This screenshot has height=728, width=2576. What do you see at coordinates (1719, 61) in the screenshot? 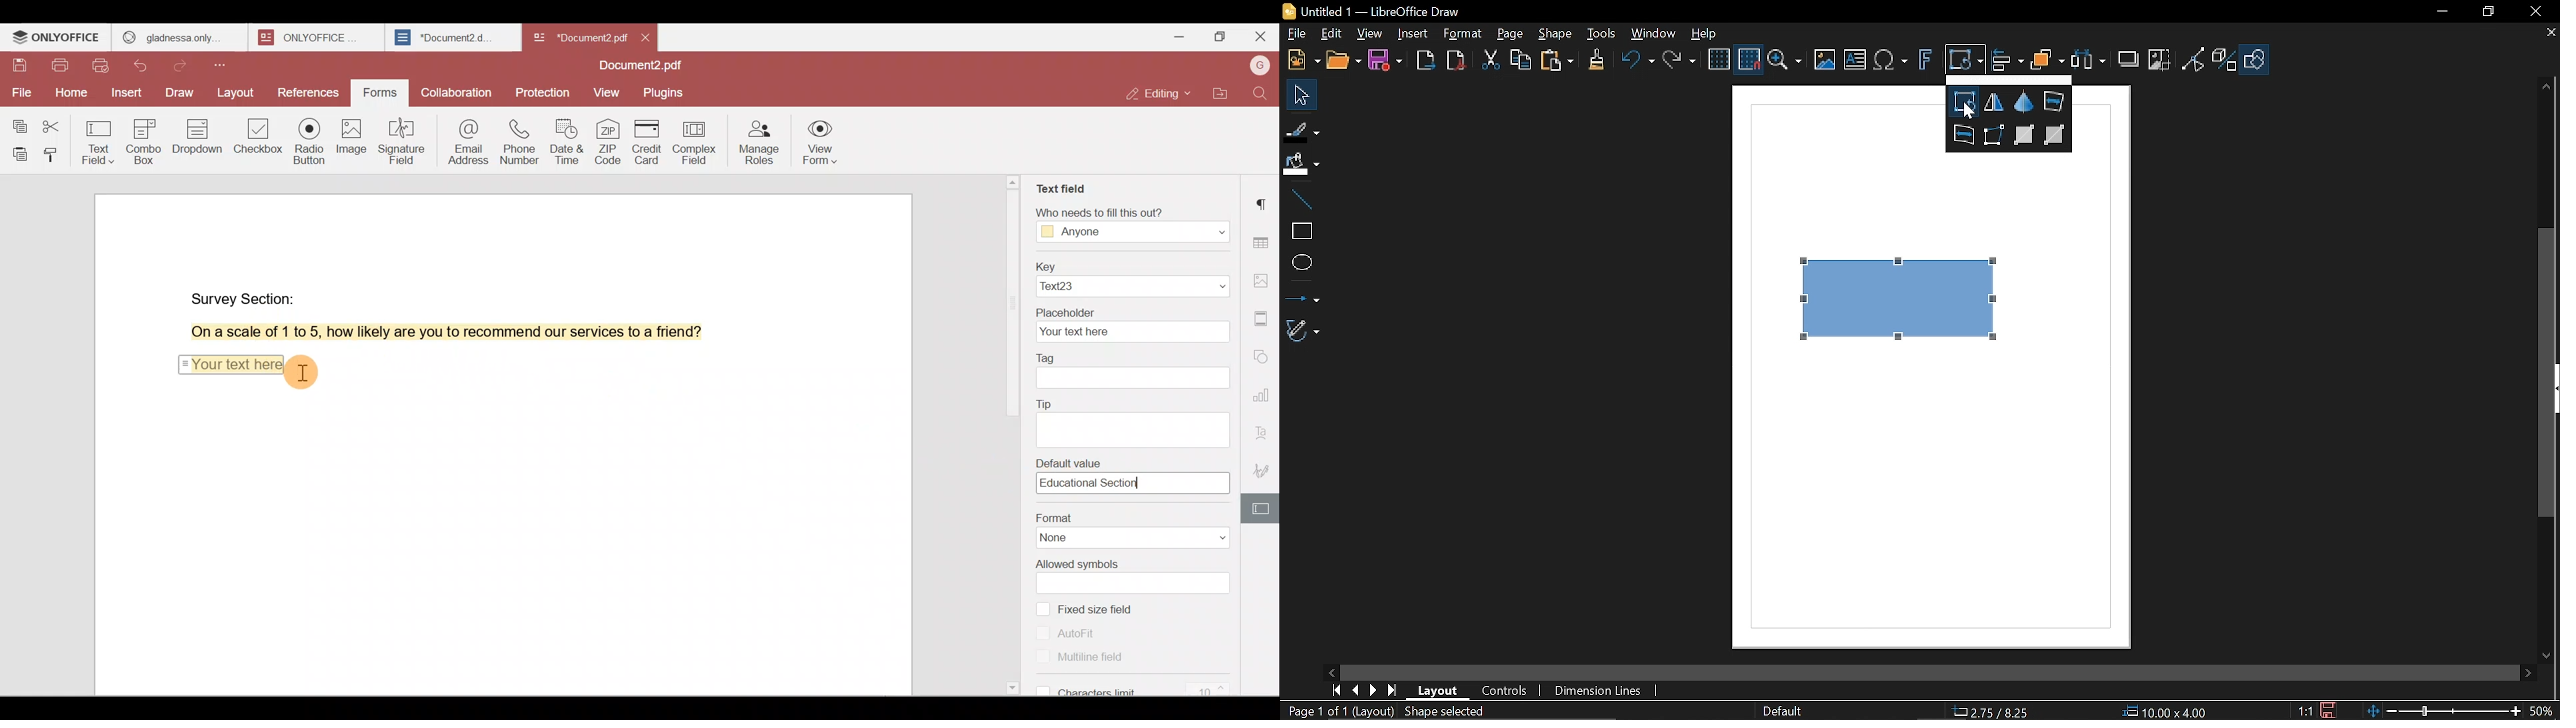
I see `Display grid` at bounding box center [1719, 61].